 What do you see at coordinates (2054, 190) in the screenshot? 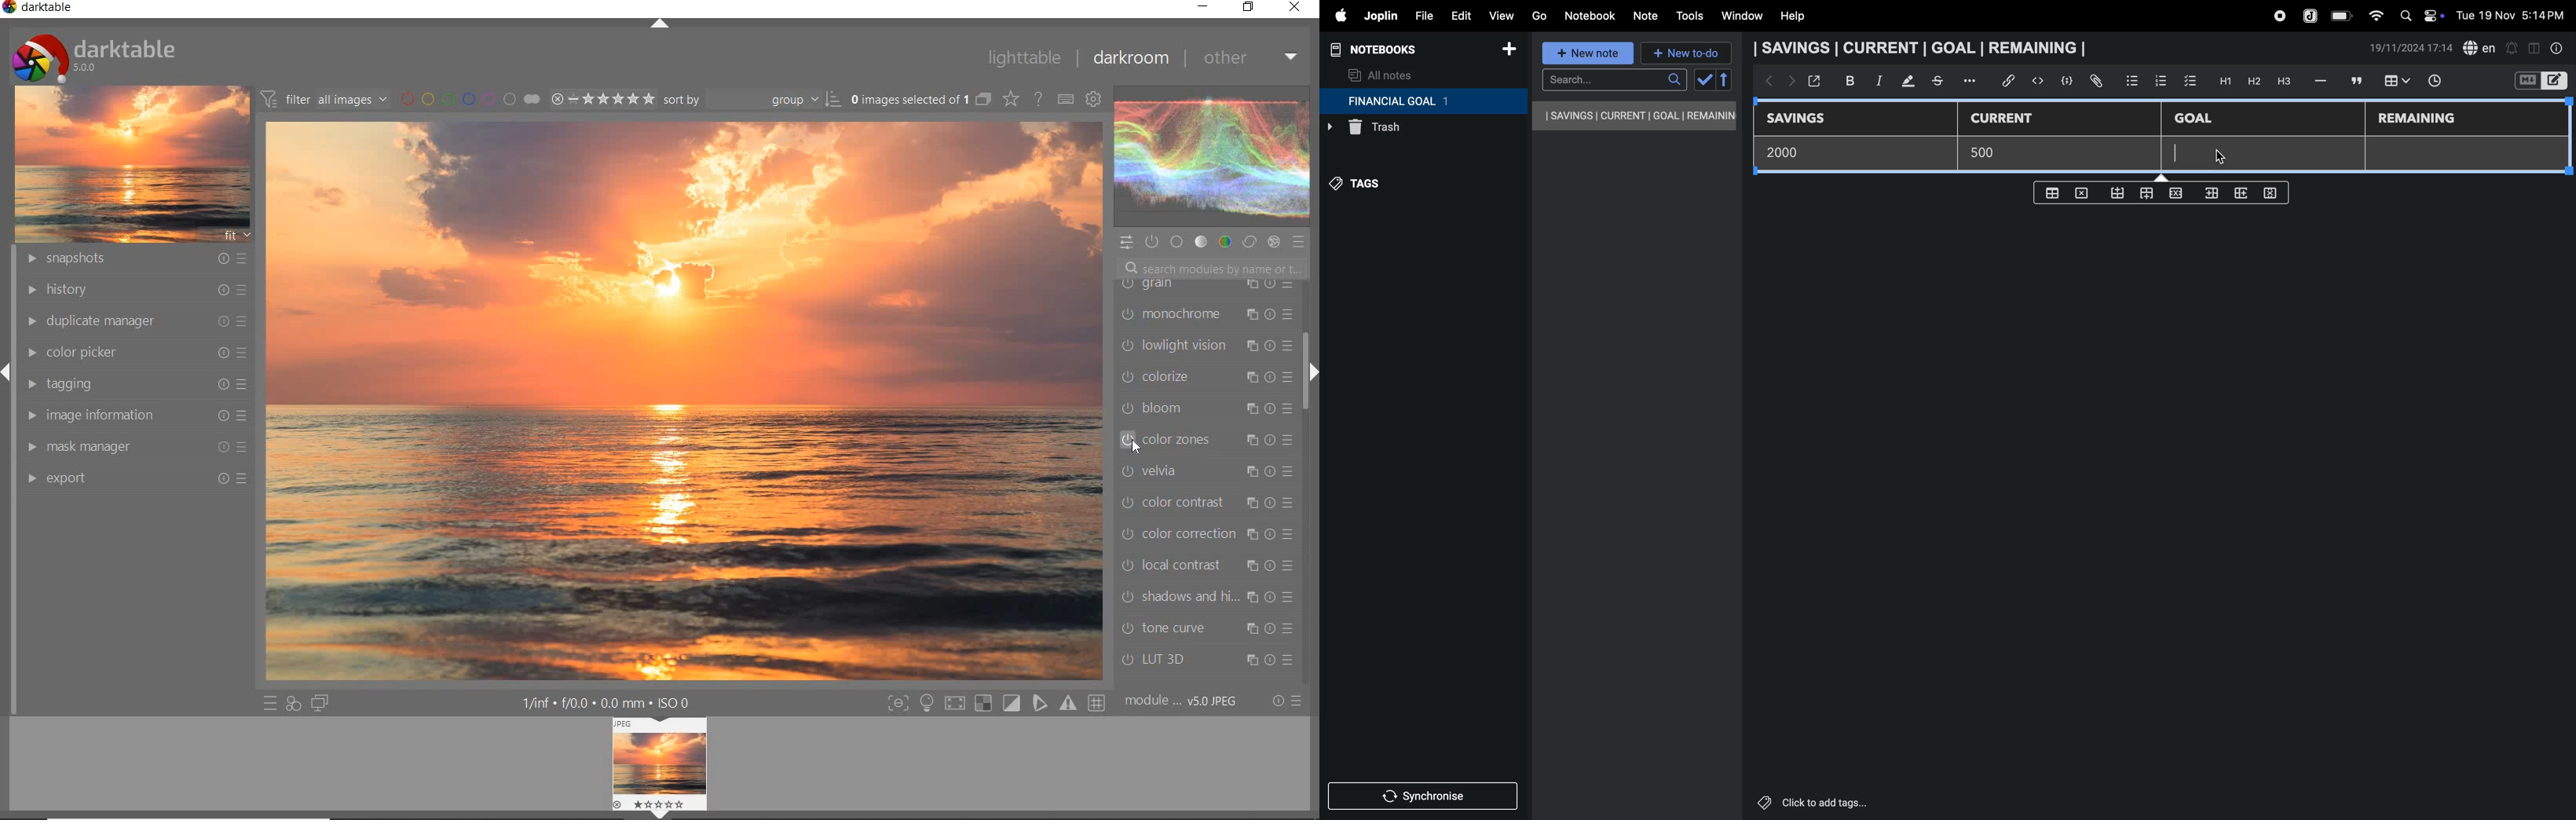
I see `create table` at bounding box center [2054, 190].